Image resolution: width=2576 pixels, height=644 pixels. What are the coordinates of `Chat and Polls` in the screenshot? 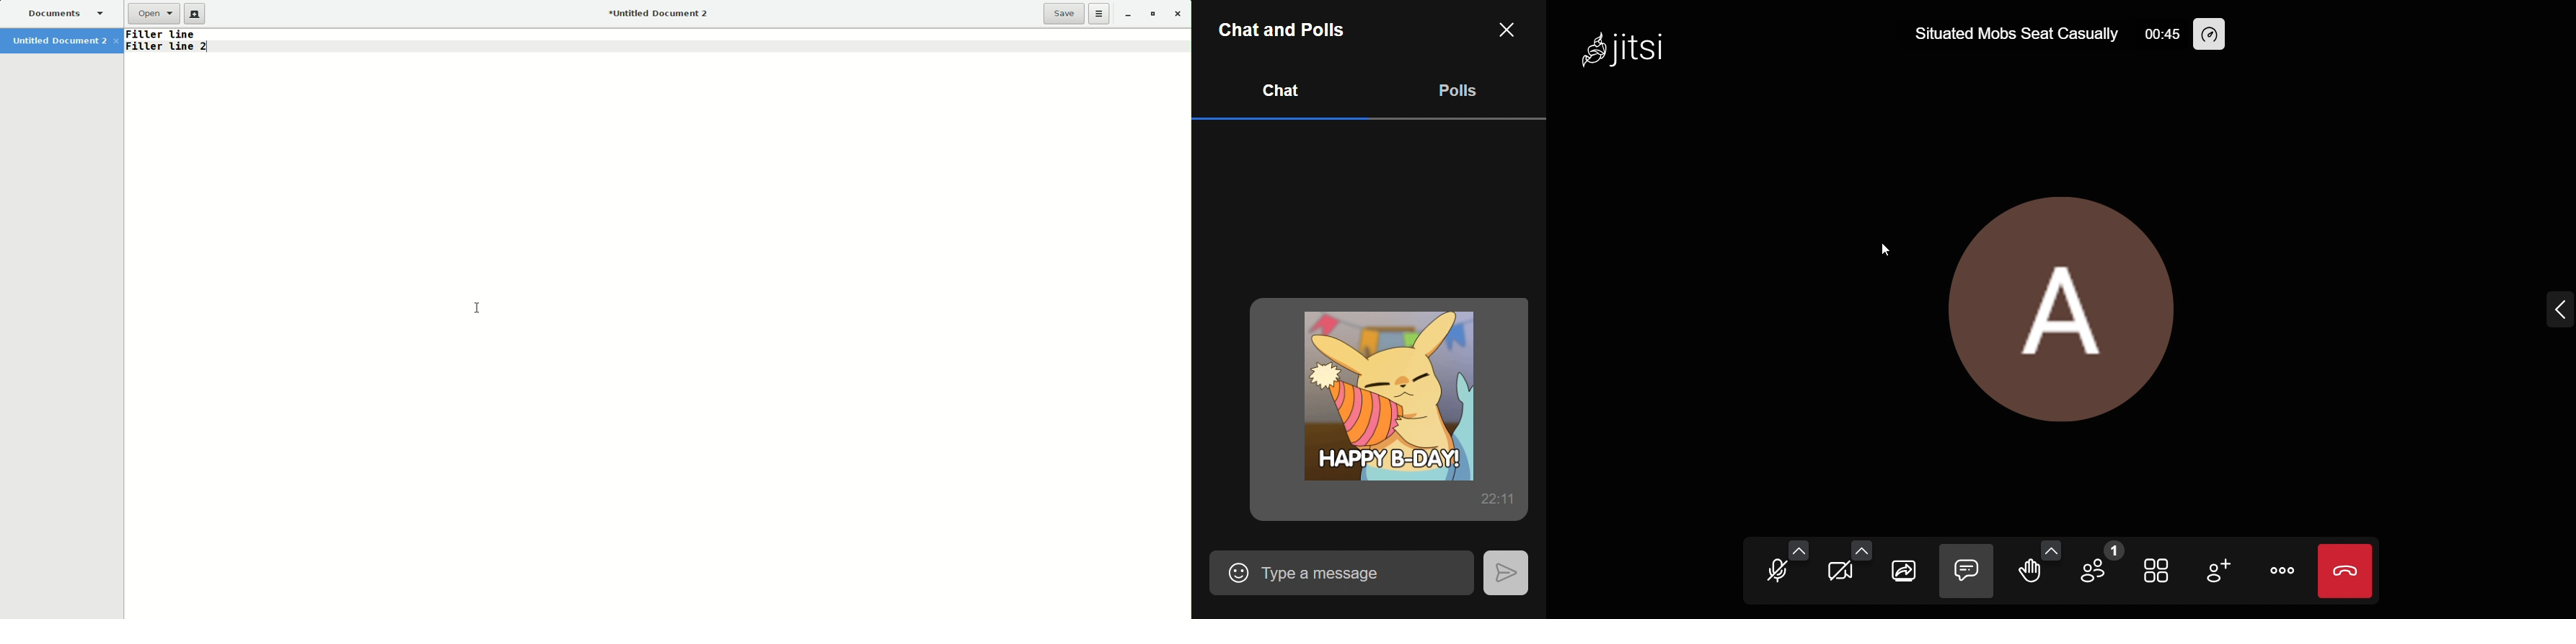 It's located at (1285, 32).